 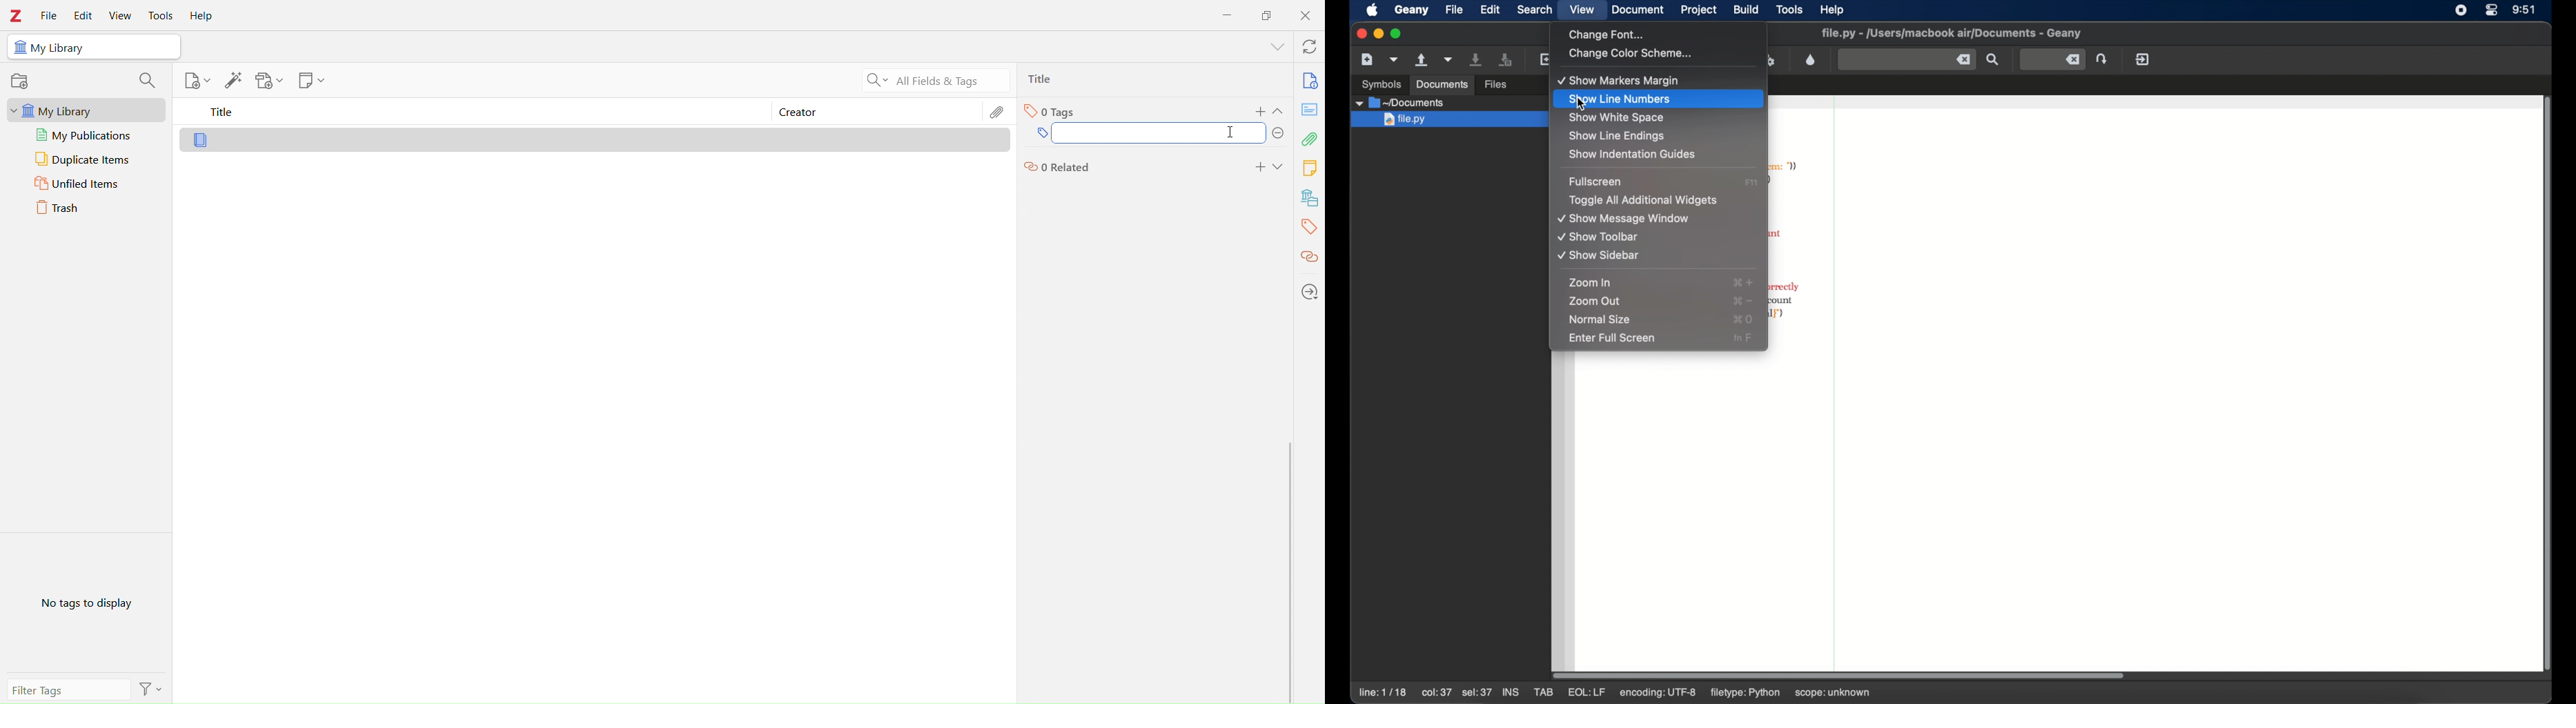 What do you see at coordinates (1258, 113) in the screenshot?
I see `` at bounding box center [1258, 113].